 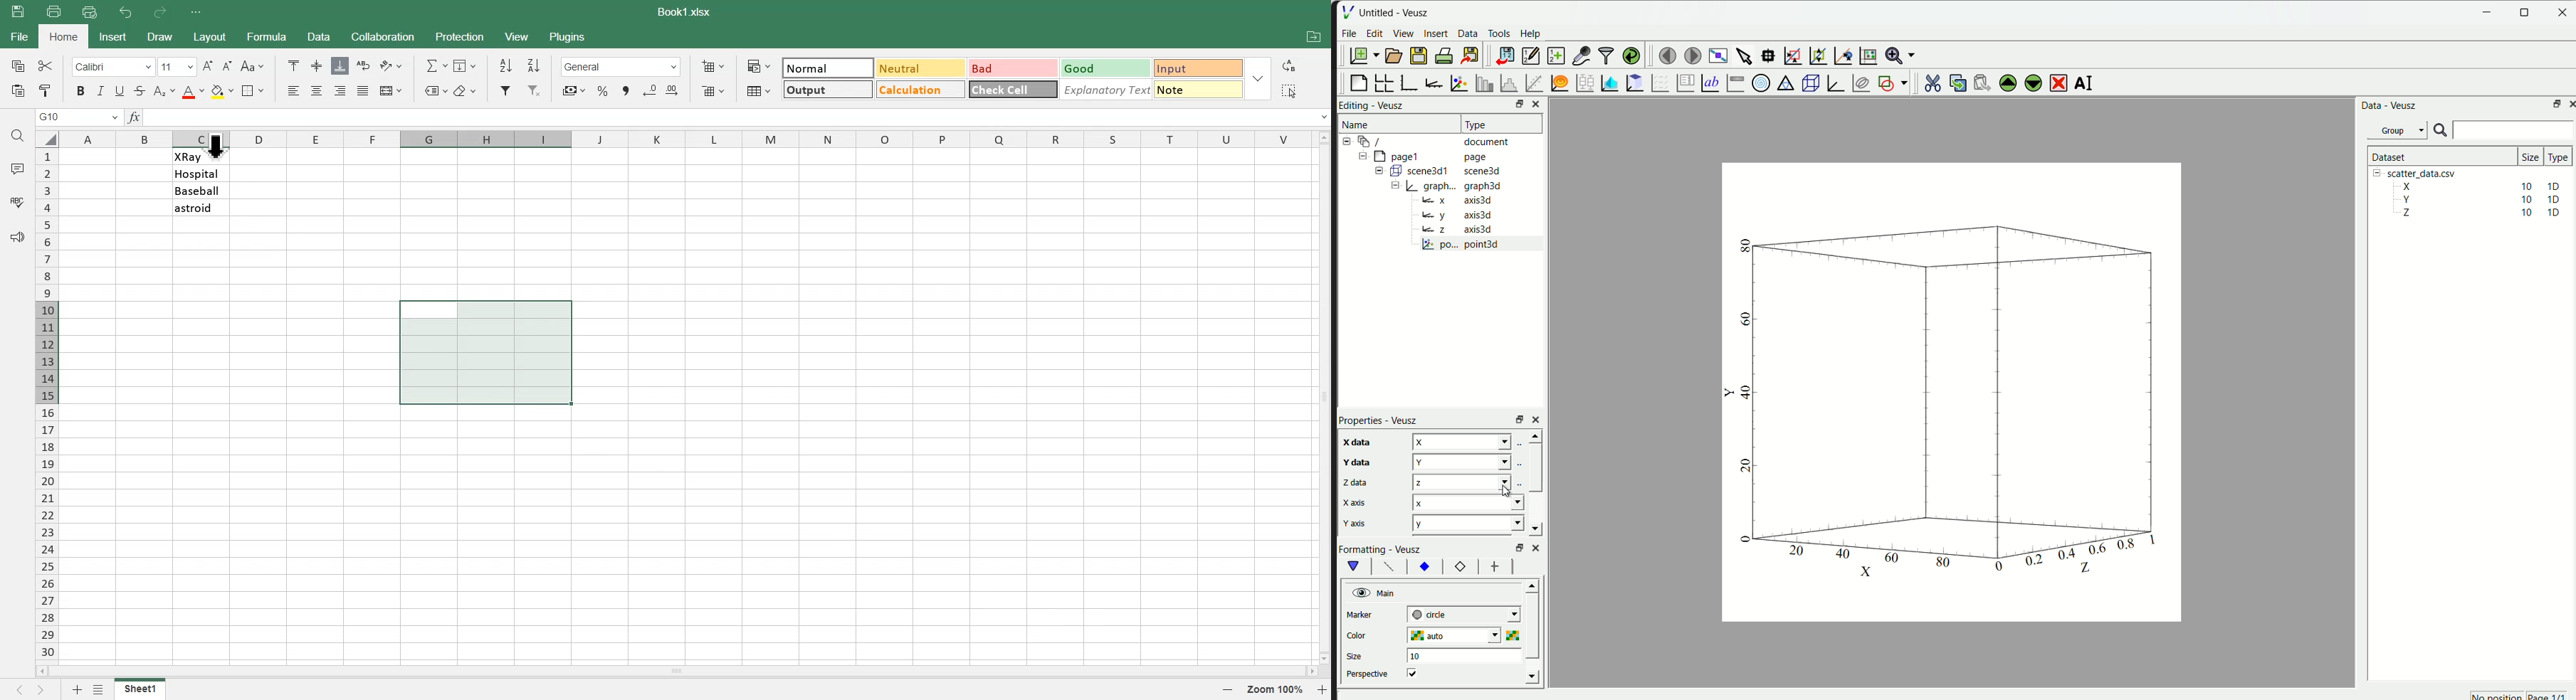 What do you see at coordinates (483, 353) in the screenshot?
I see `Window selected` at bounding box center [483, 353].